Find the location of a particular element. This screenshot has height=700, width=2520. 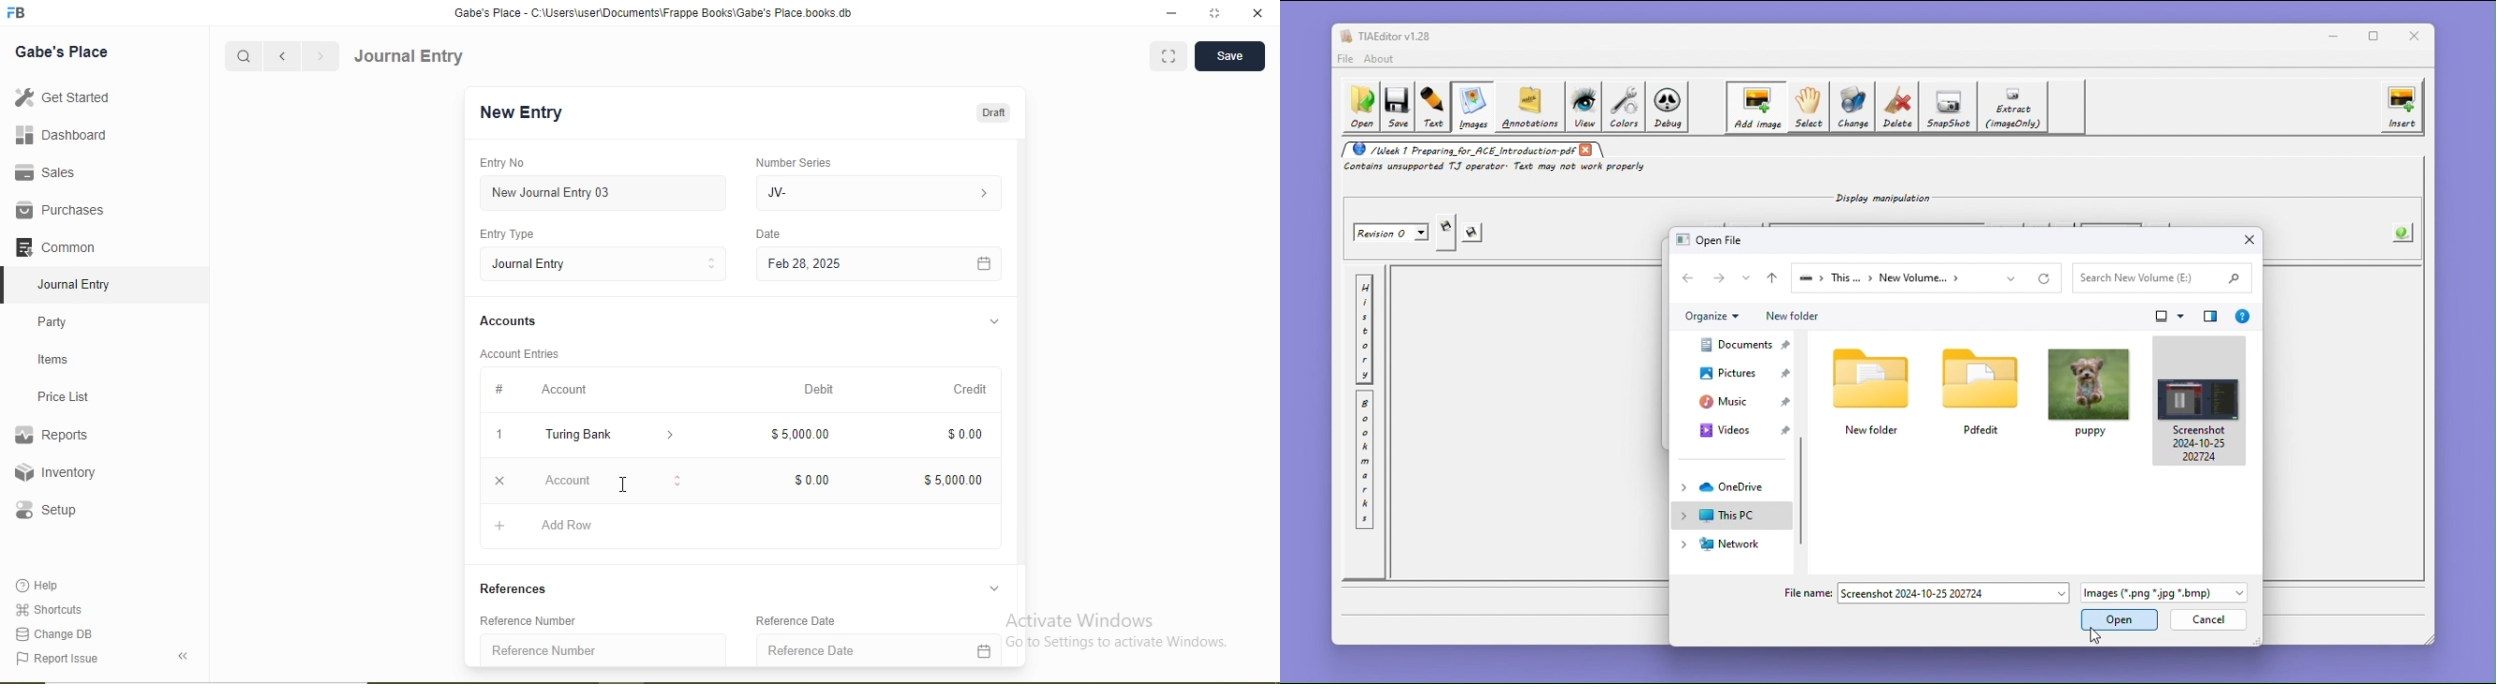

Cursor is located at coordinates (623, 484).